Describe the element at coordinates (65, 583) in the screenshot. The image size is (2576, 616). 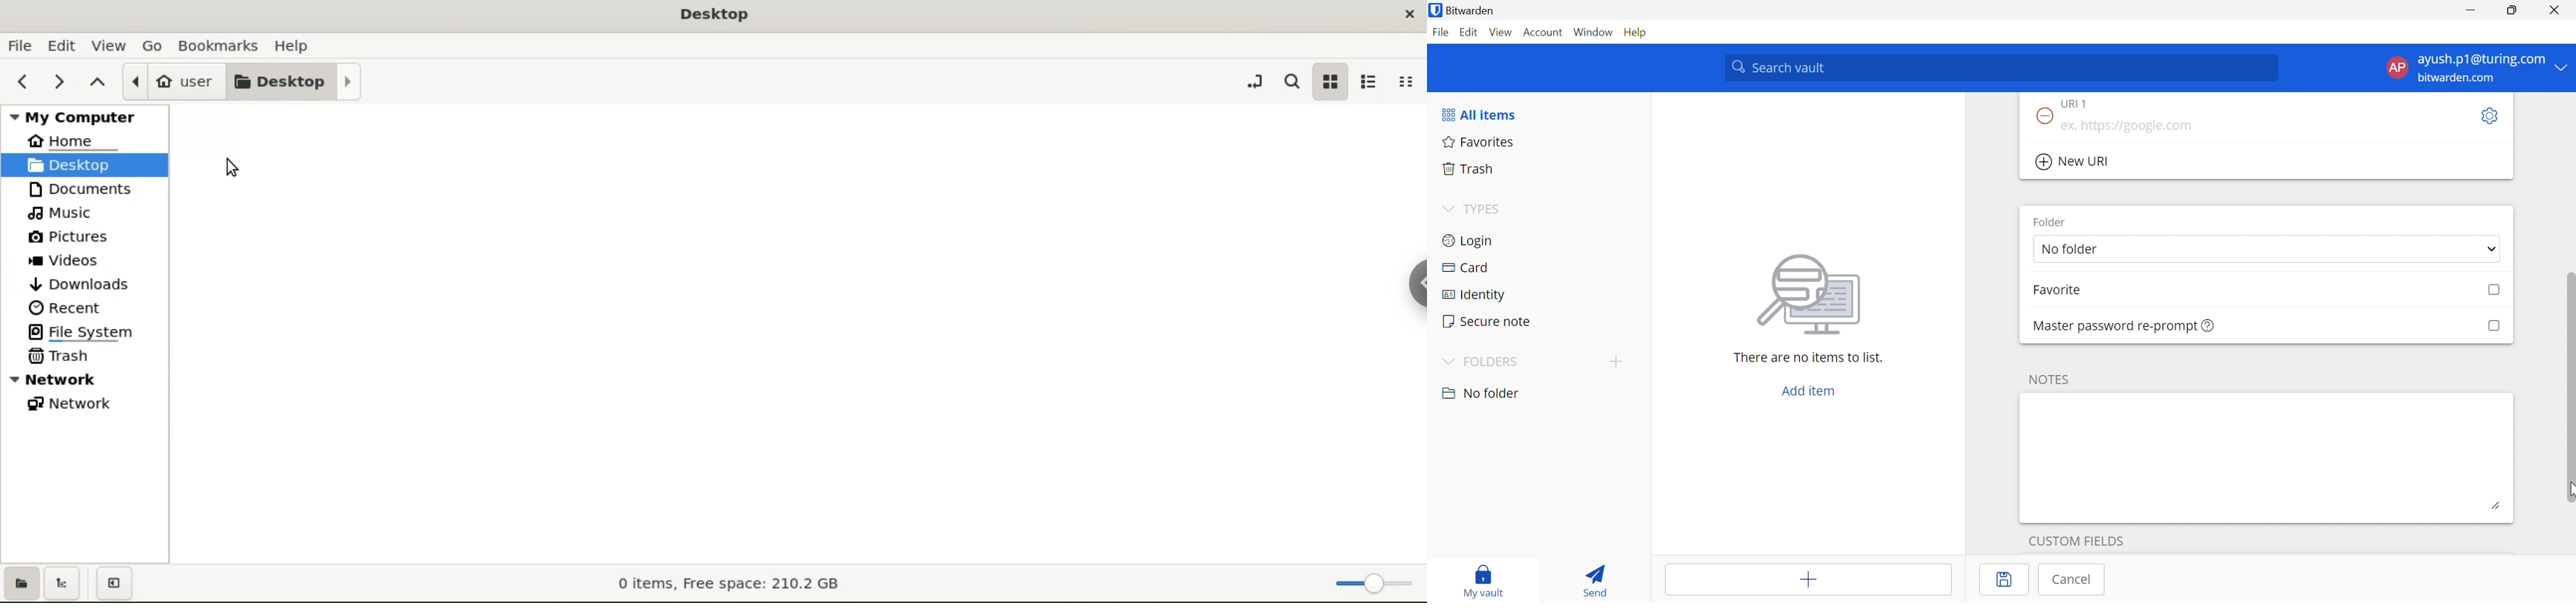
I see `show treeview` at that location.